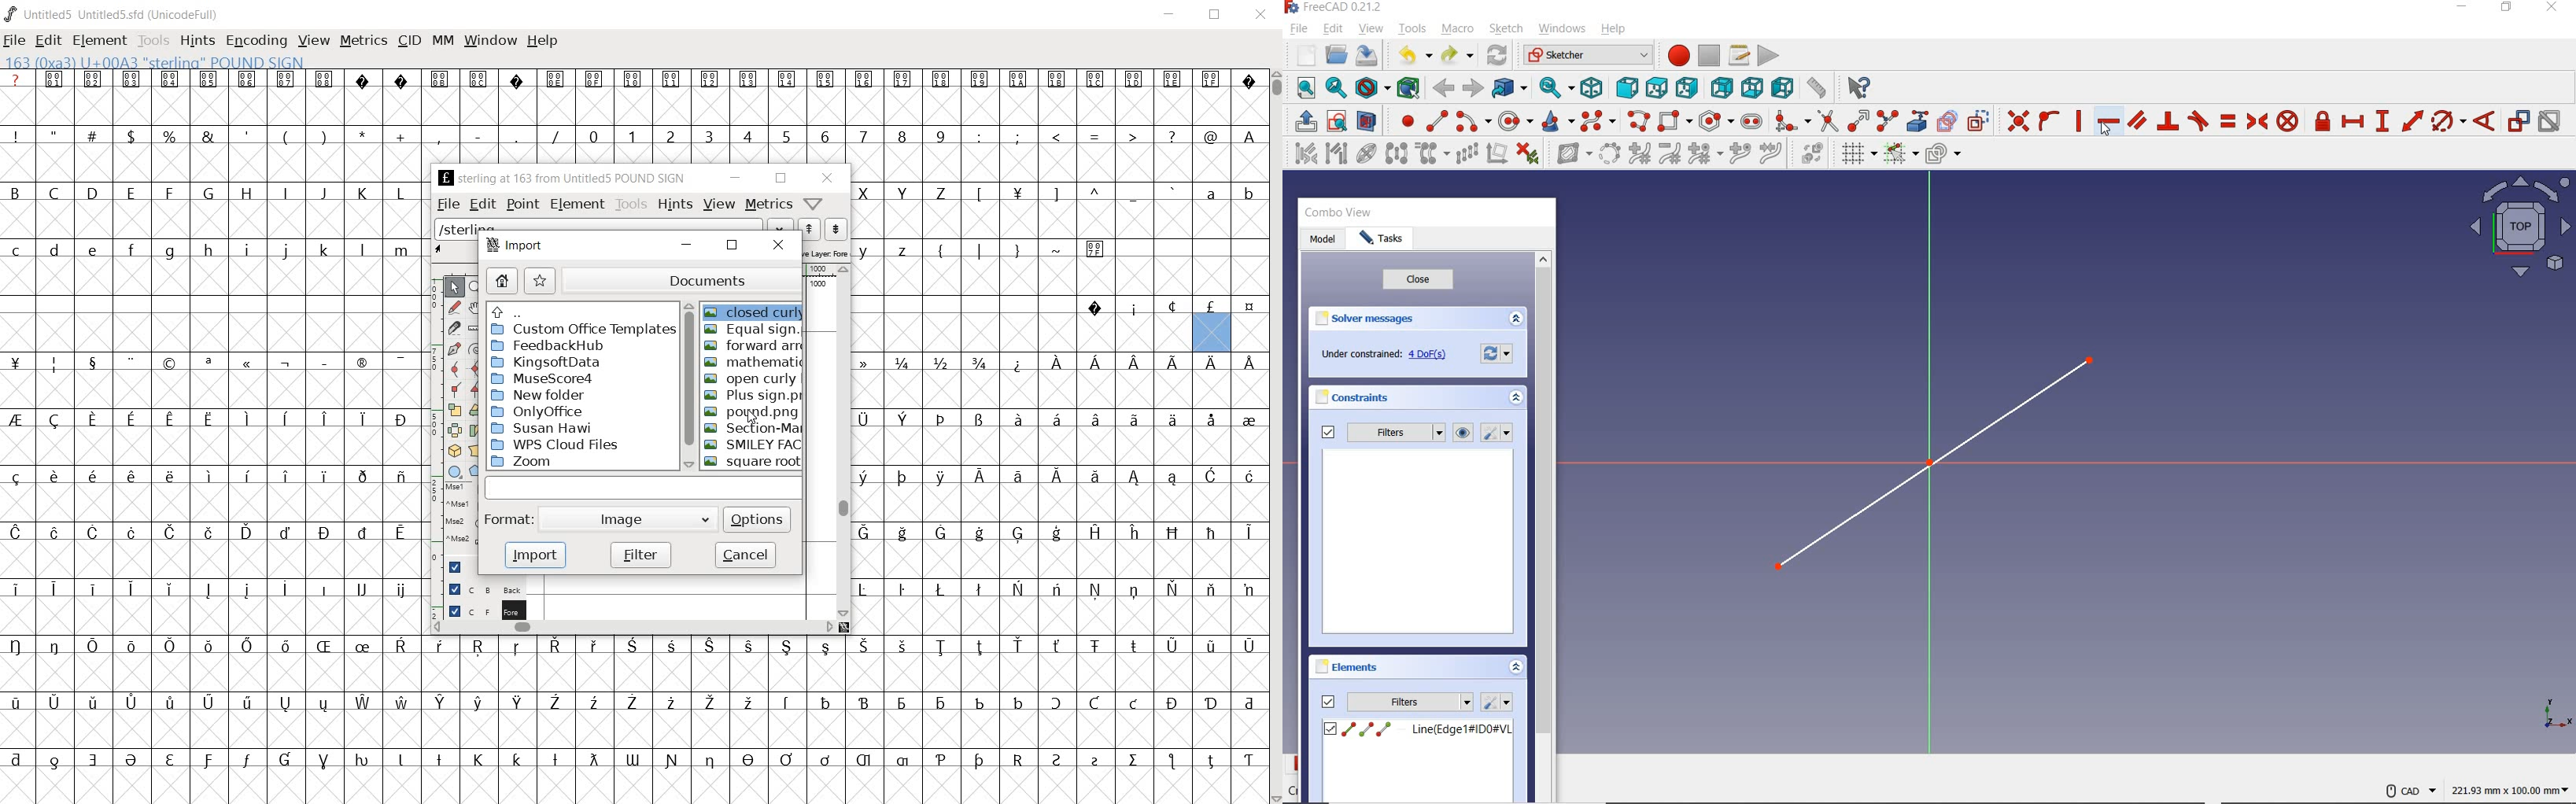 This screenshot has width=2576, height=812. I want to click on Symbol, so click(361, 419).